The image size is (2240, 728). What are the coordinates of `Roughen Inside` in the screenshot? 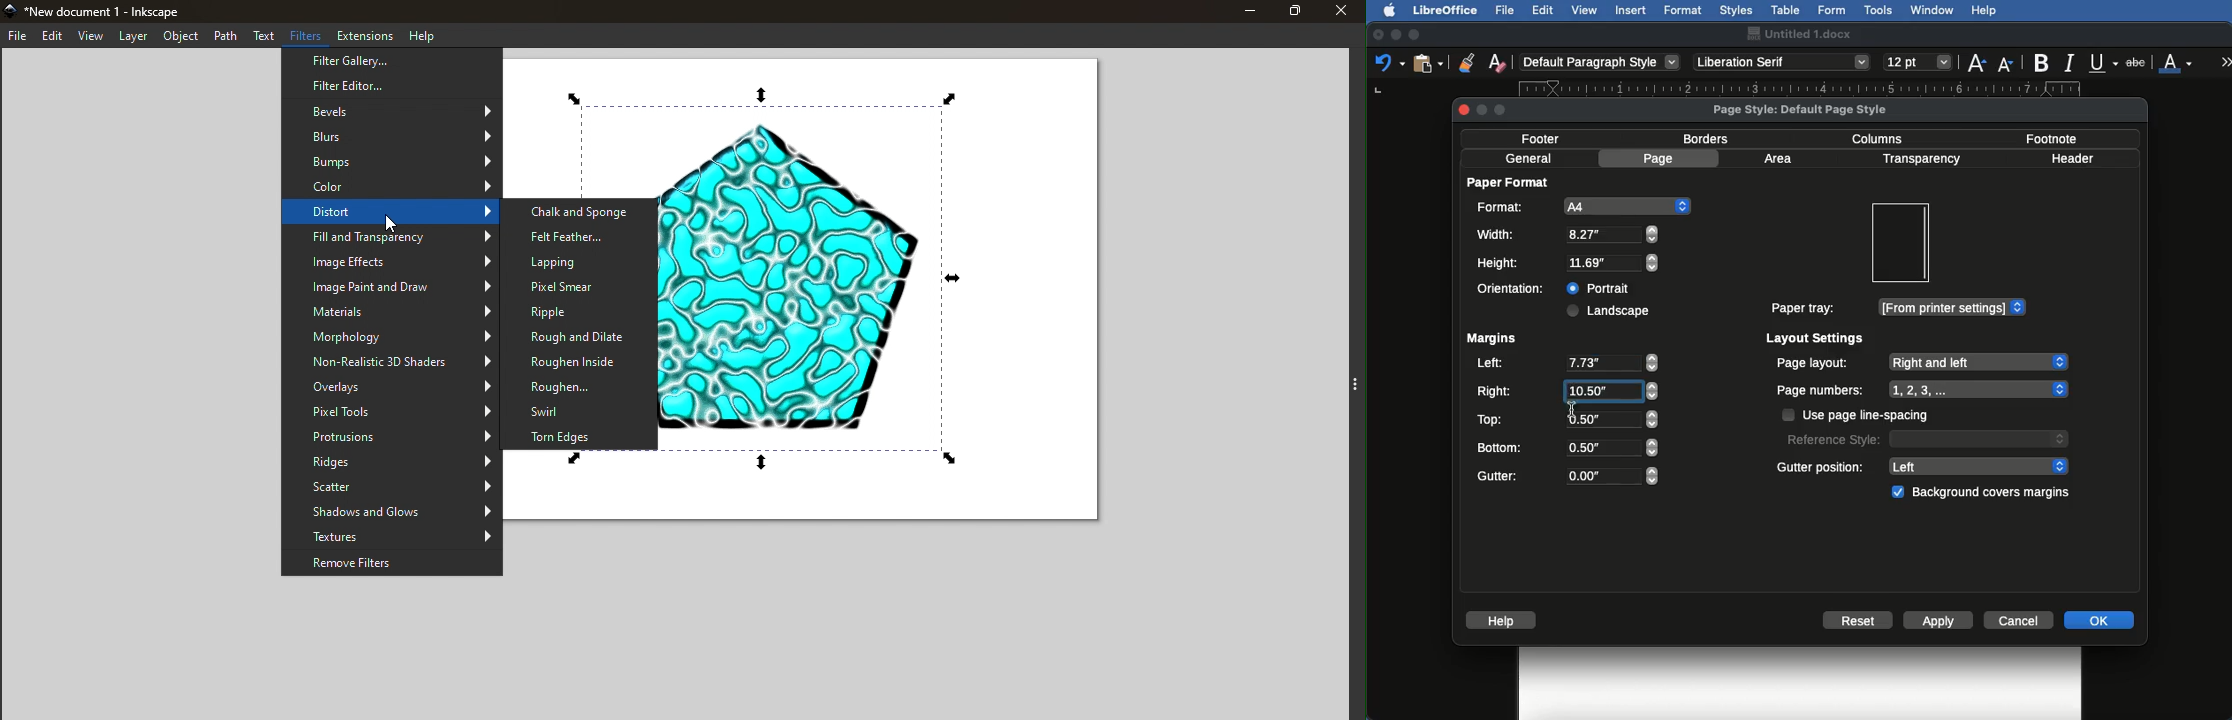 It's located at (577, 361).